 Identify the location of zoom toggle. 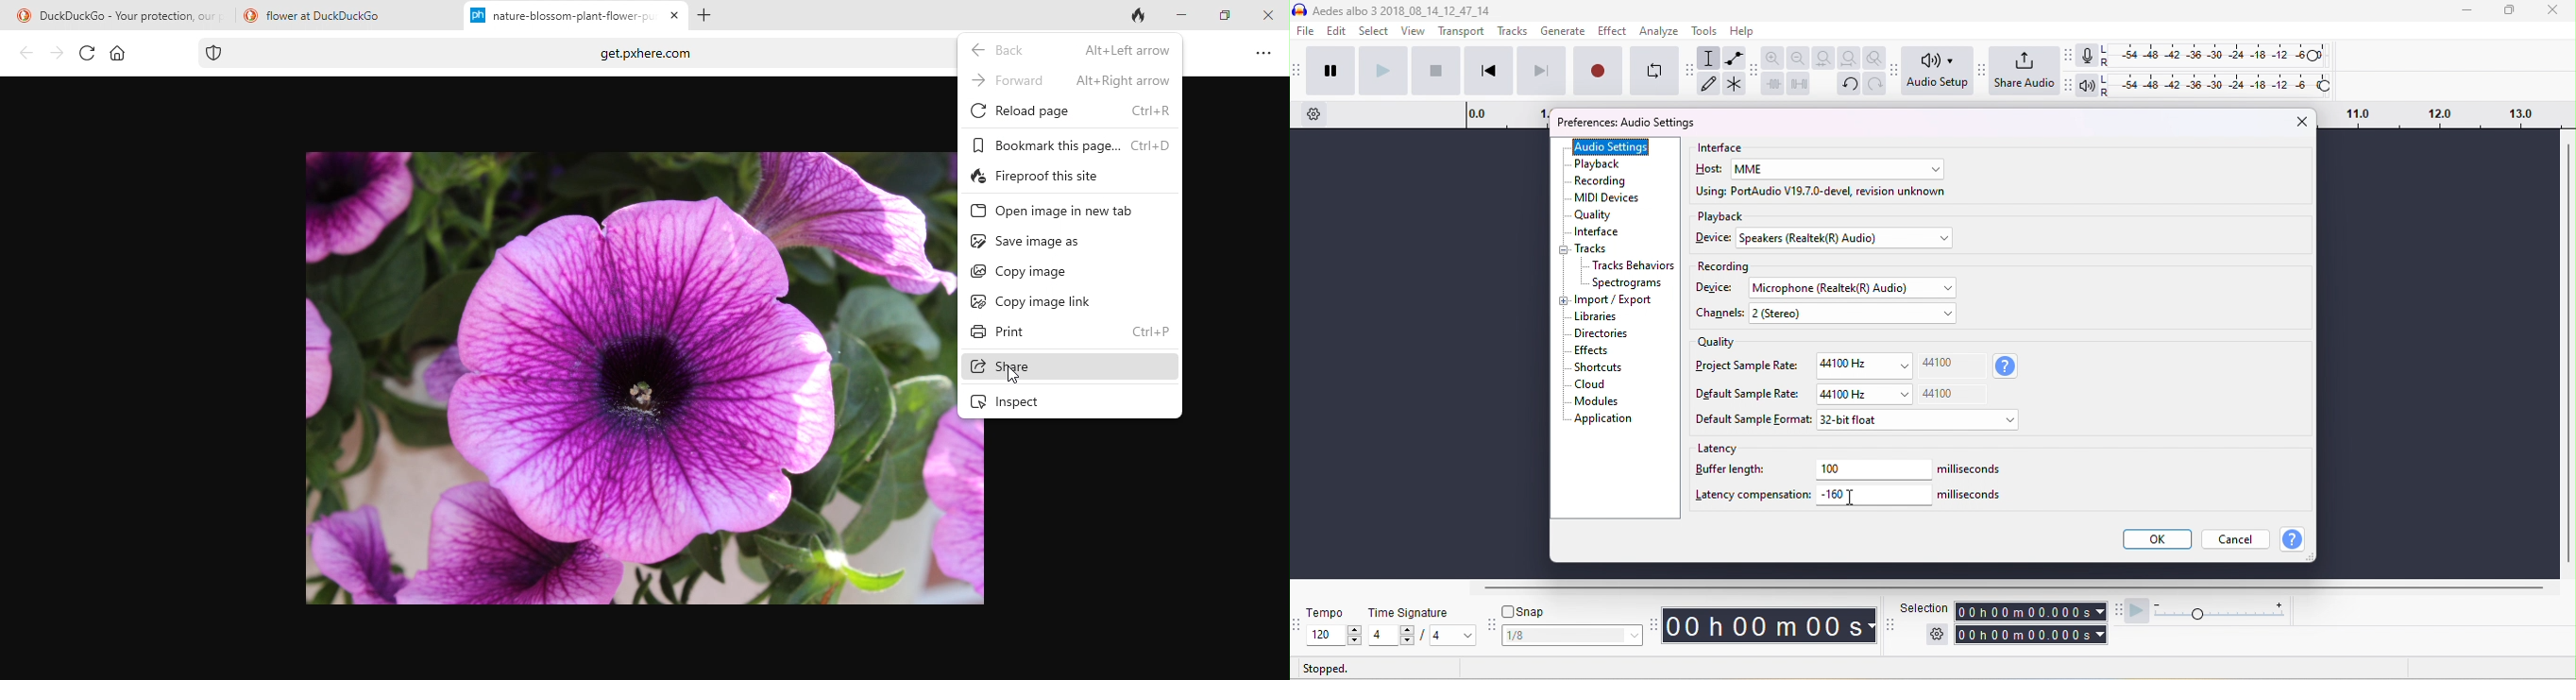
(1876, 57).